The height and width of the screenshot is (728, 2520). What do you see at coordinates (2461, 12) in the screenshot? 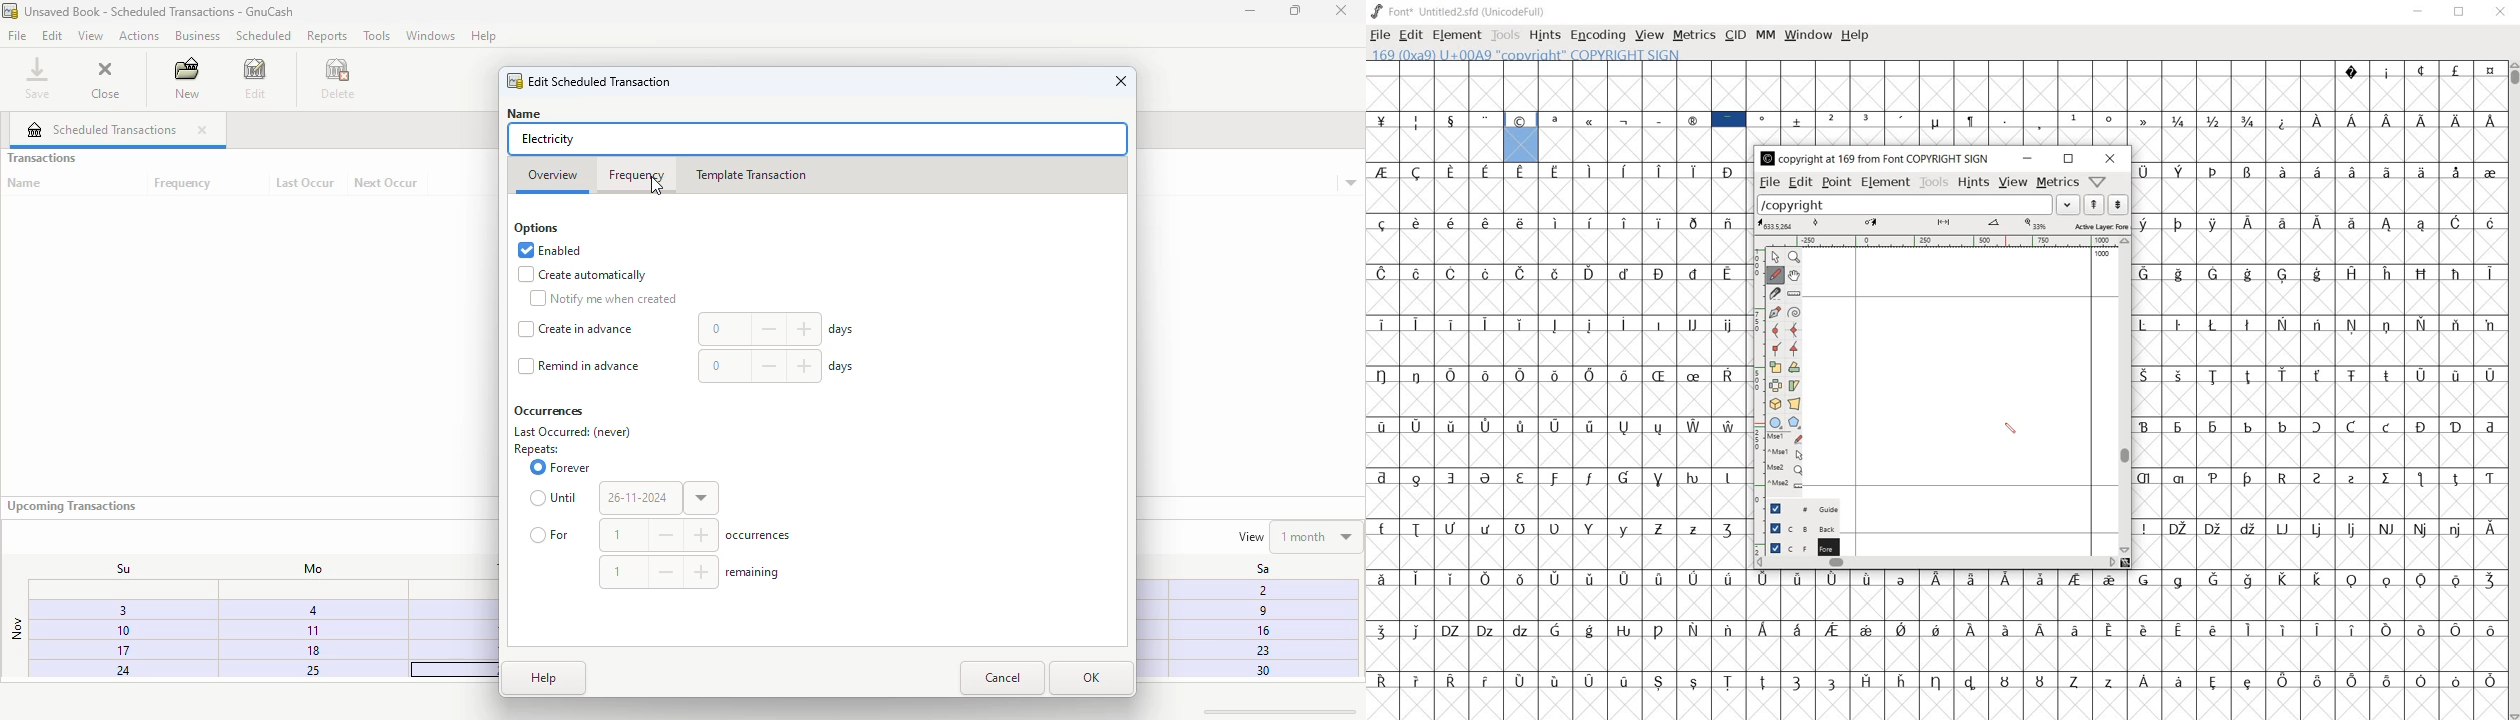
I see `restore` at bounding box center [2461, 12].